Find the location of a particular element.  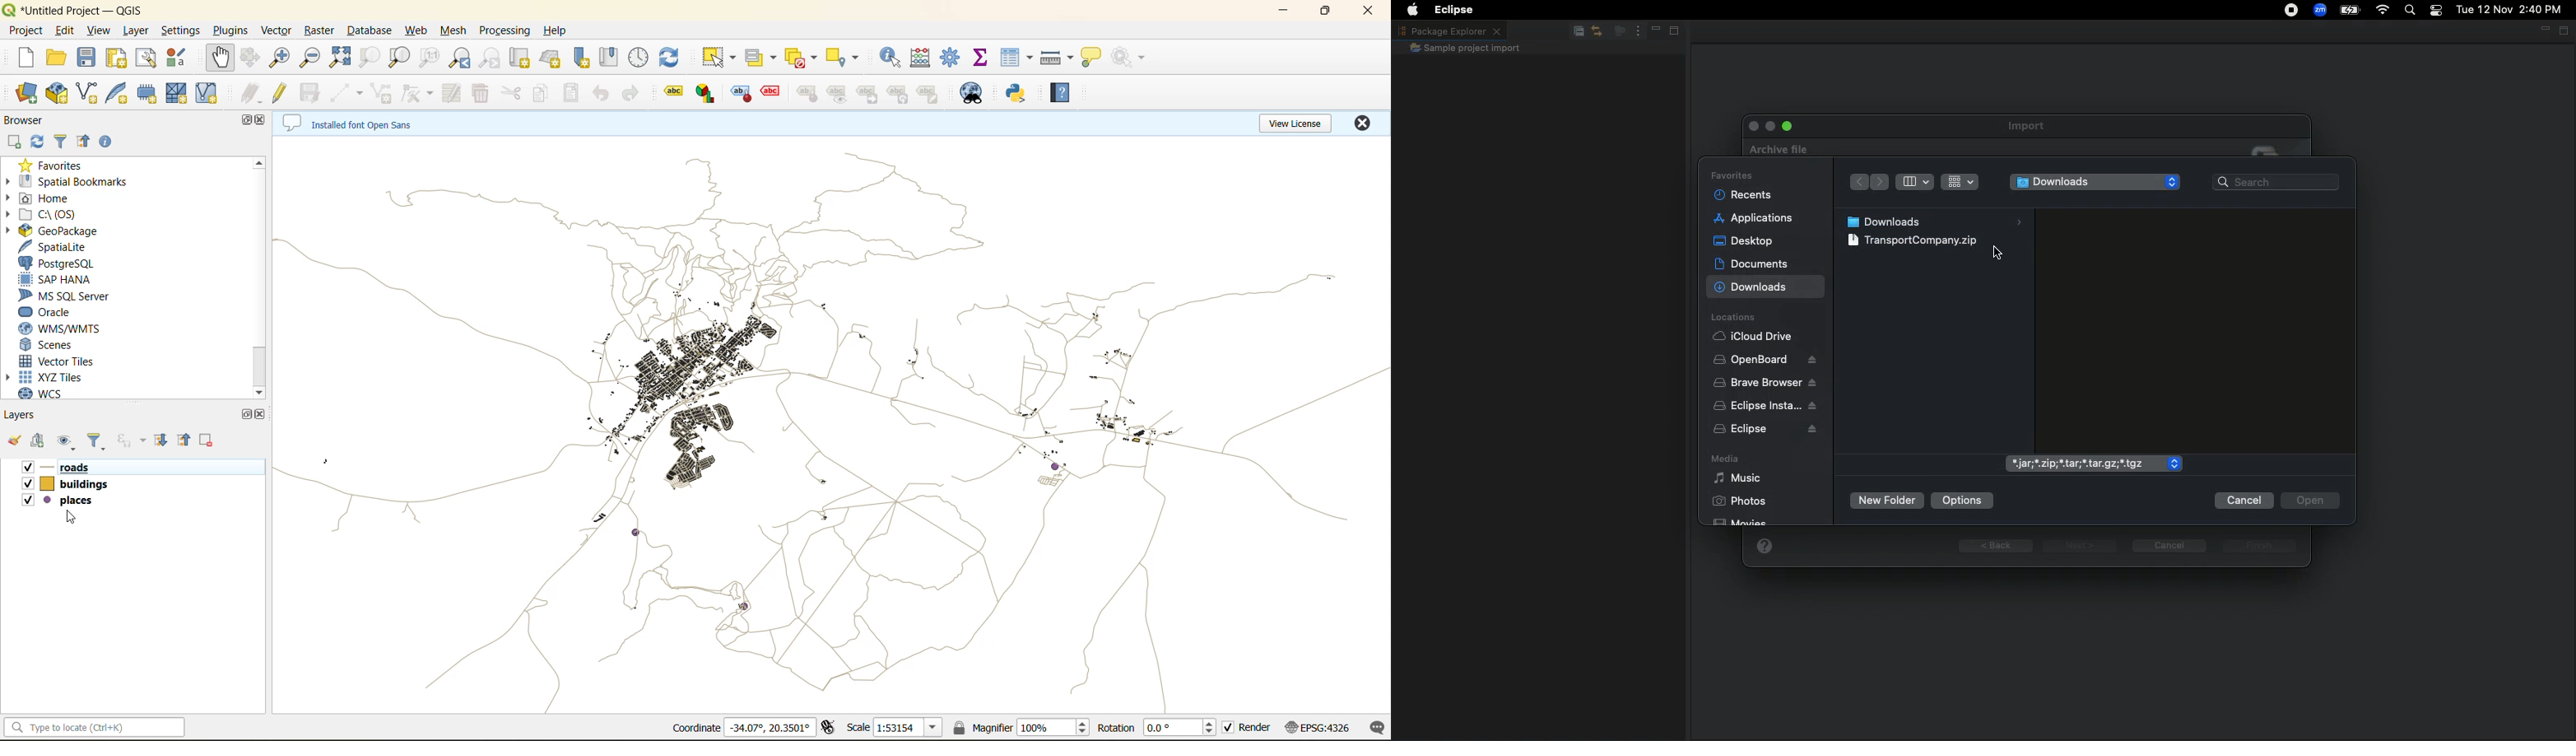

layer diagram is located at coordinates (707, 91).